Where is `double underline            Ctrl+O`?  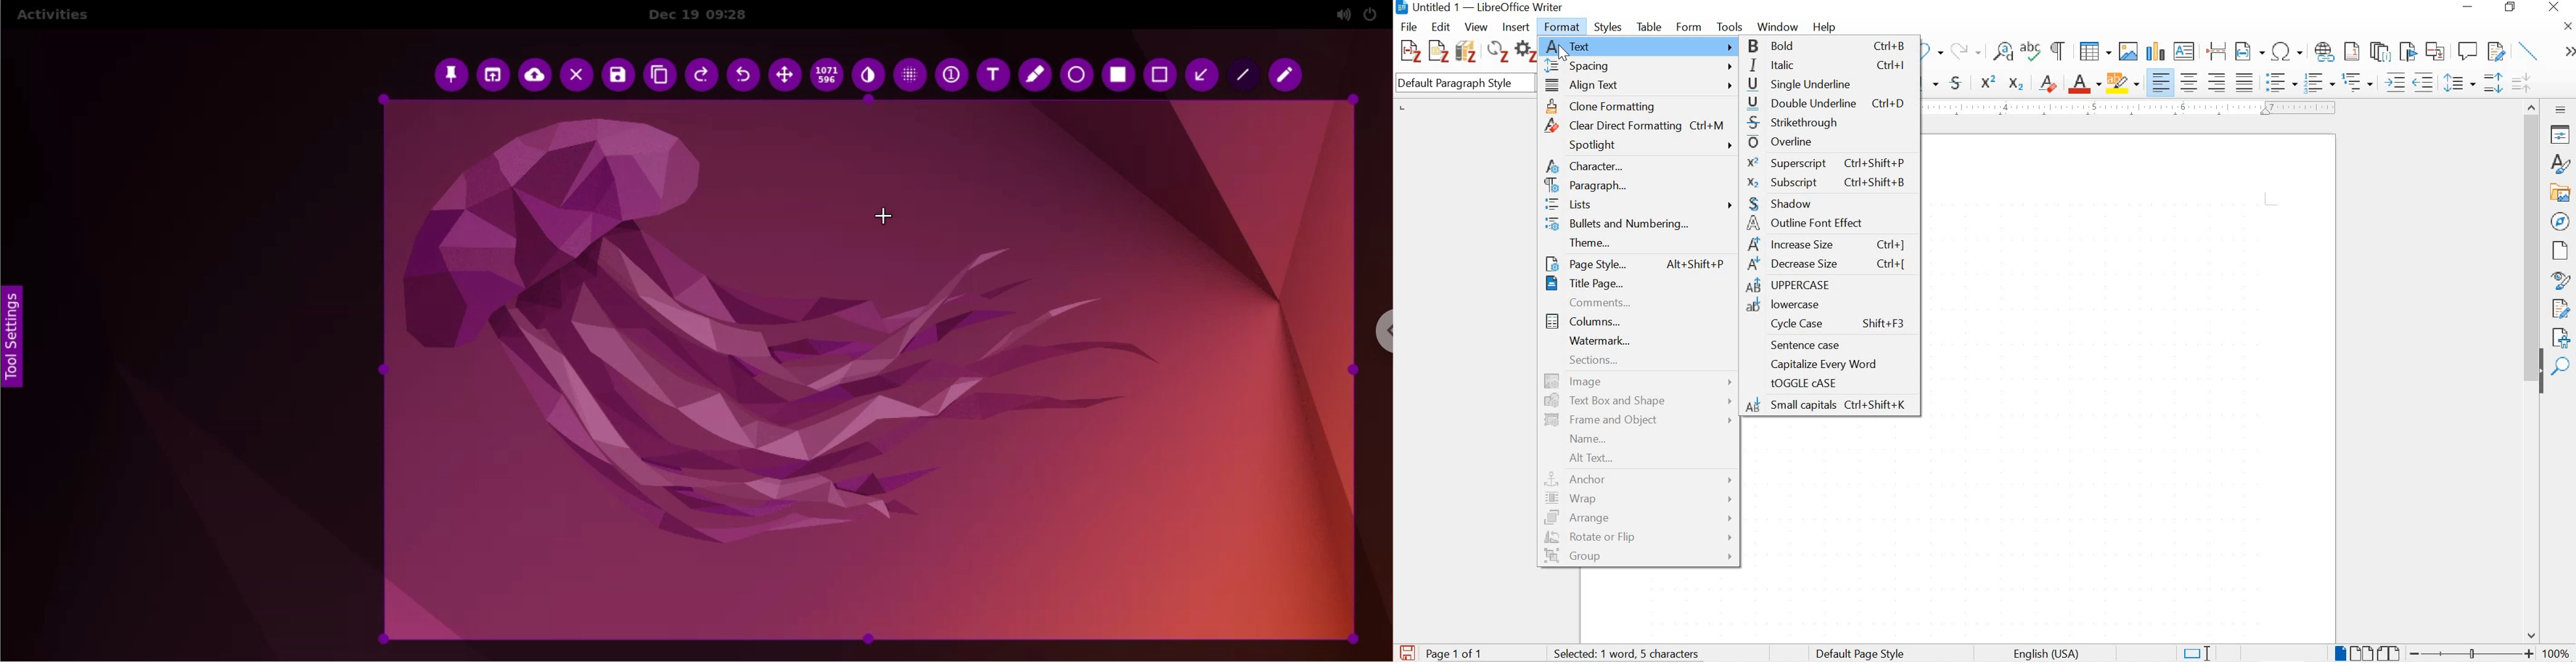
double underline            Ctrl+O is located at coordinates (1831, 104).